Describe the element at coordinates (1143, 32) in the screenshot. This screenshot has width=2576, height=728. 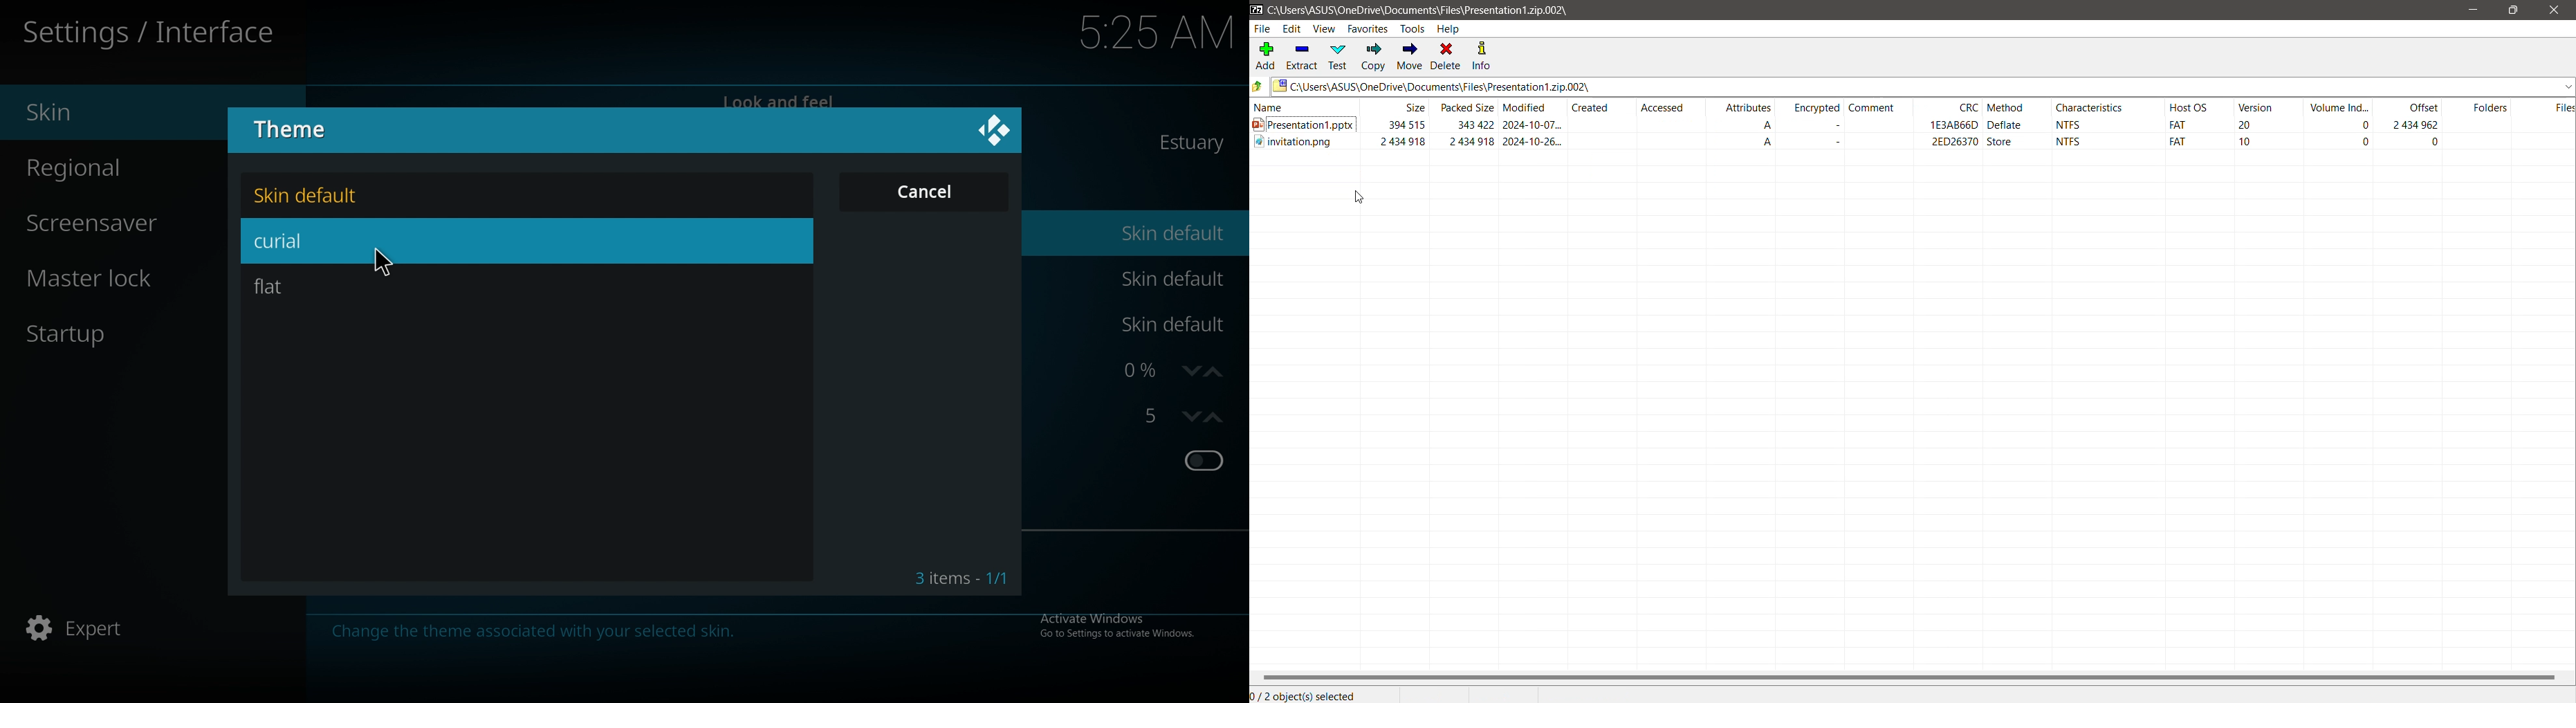
I see `time` at that location.